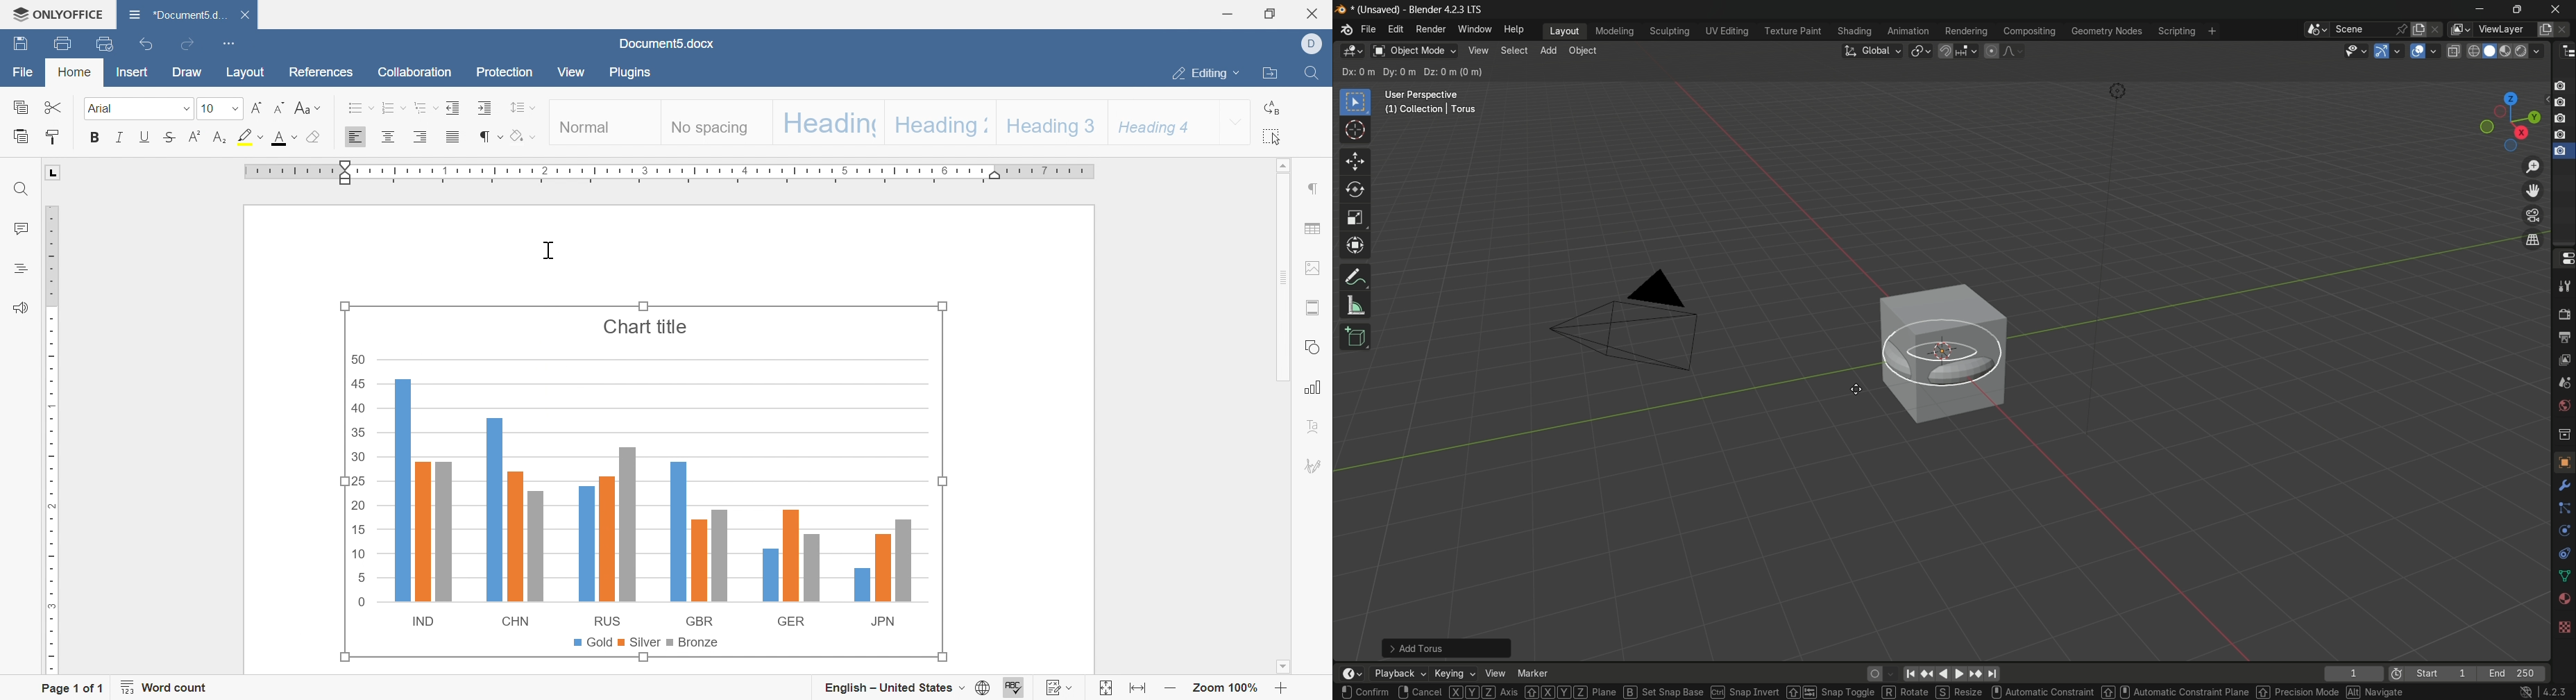 Image resolution: width=2576 pixels, height=700 pixels. What do you see at coordinates (53, 171) in the screenshot?
I see `L` at bounding box center [53, 171].